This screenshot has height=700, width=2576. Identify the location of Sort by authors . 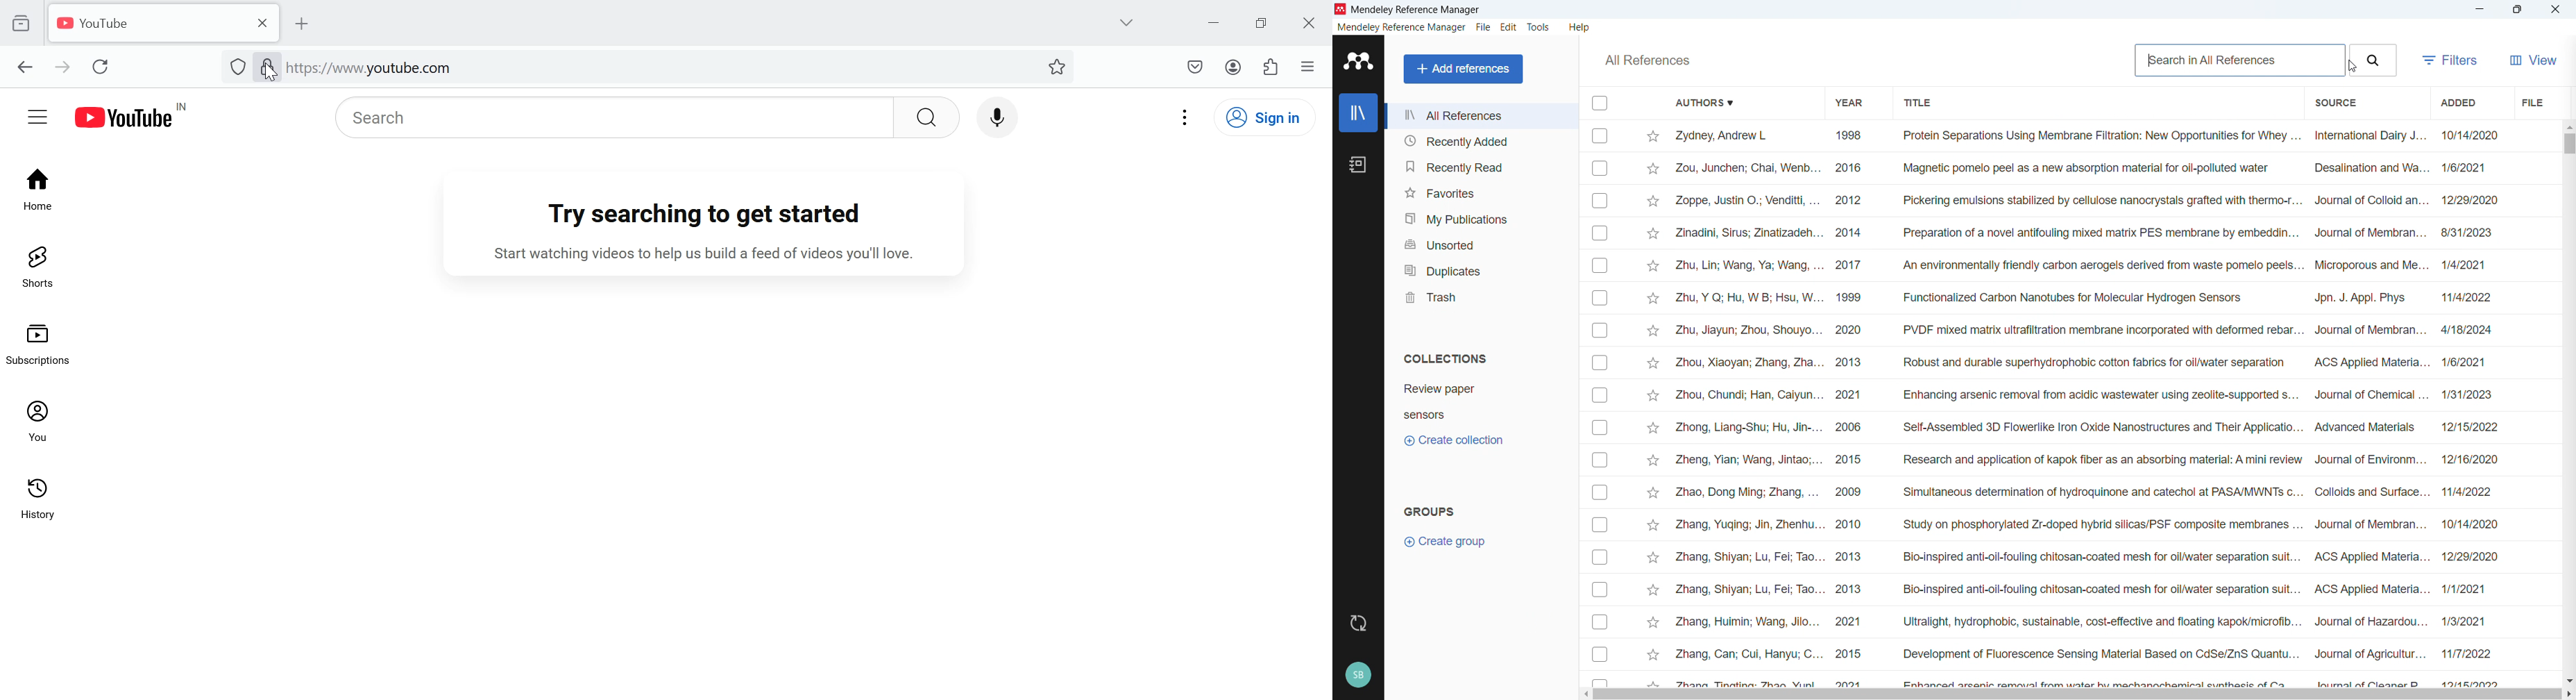
(1702, 102).